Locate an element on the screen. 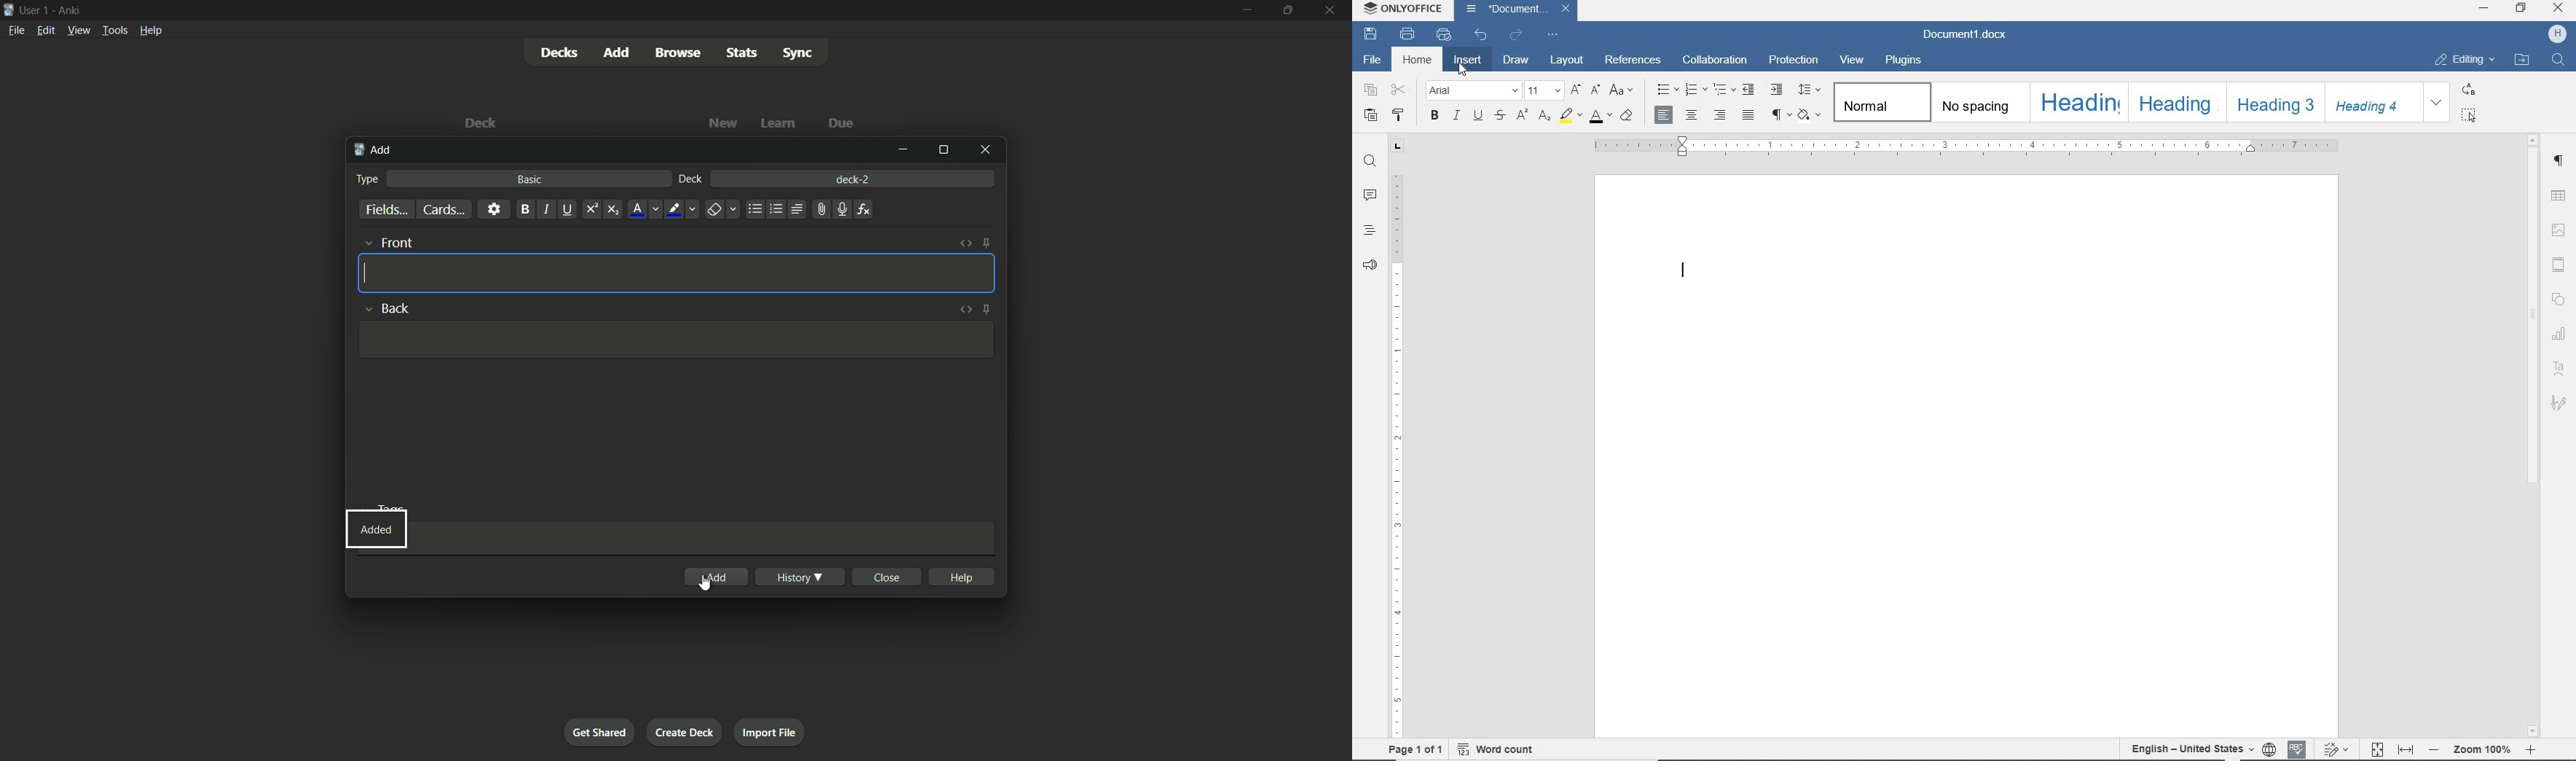 This screenshot has height=784, width=2576. font color is located at coordinates (642, 209).